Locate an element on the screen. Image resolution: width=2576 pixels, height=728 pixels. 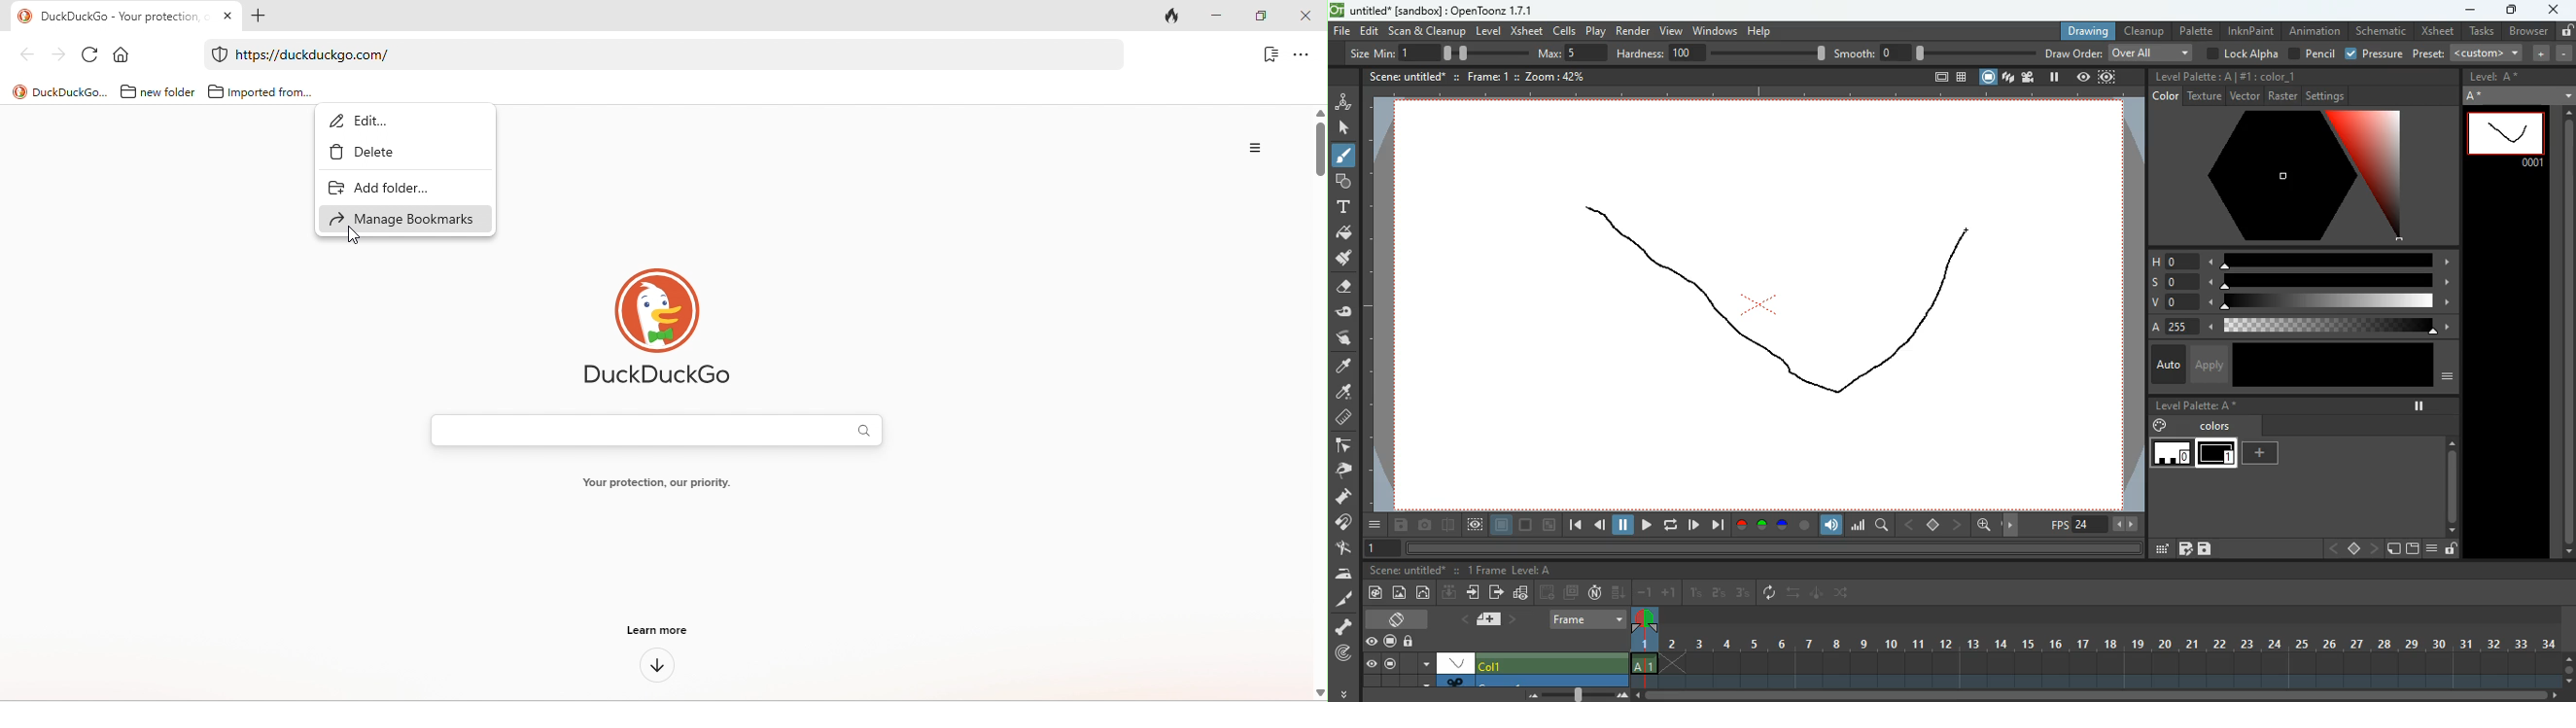
minimize is located at coordinates (2468, 11).